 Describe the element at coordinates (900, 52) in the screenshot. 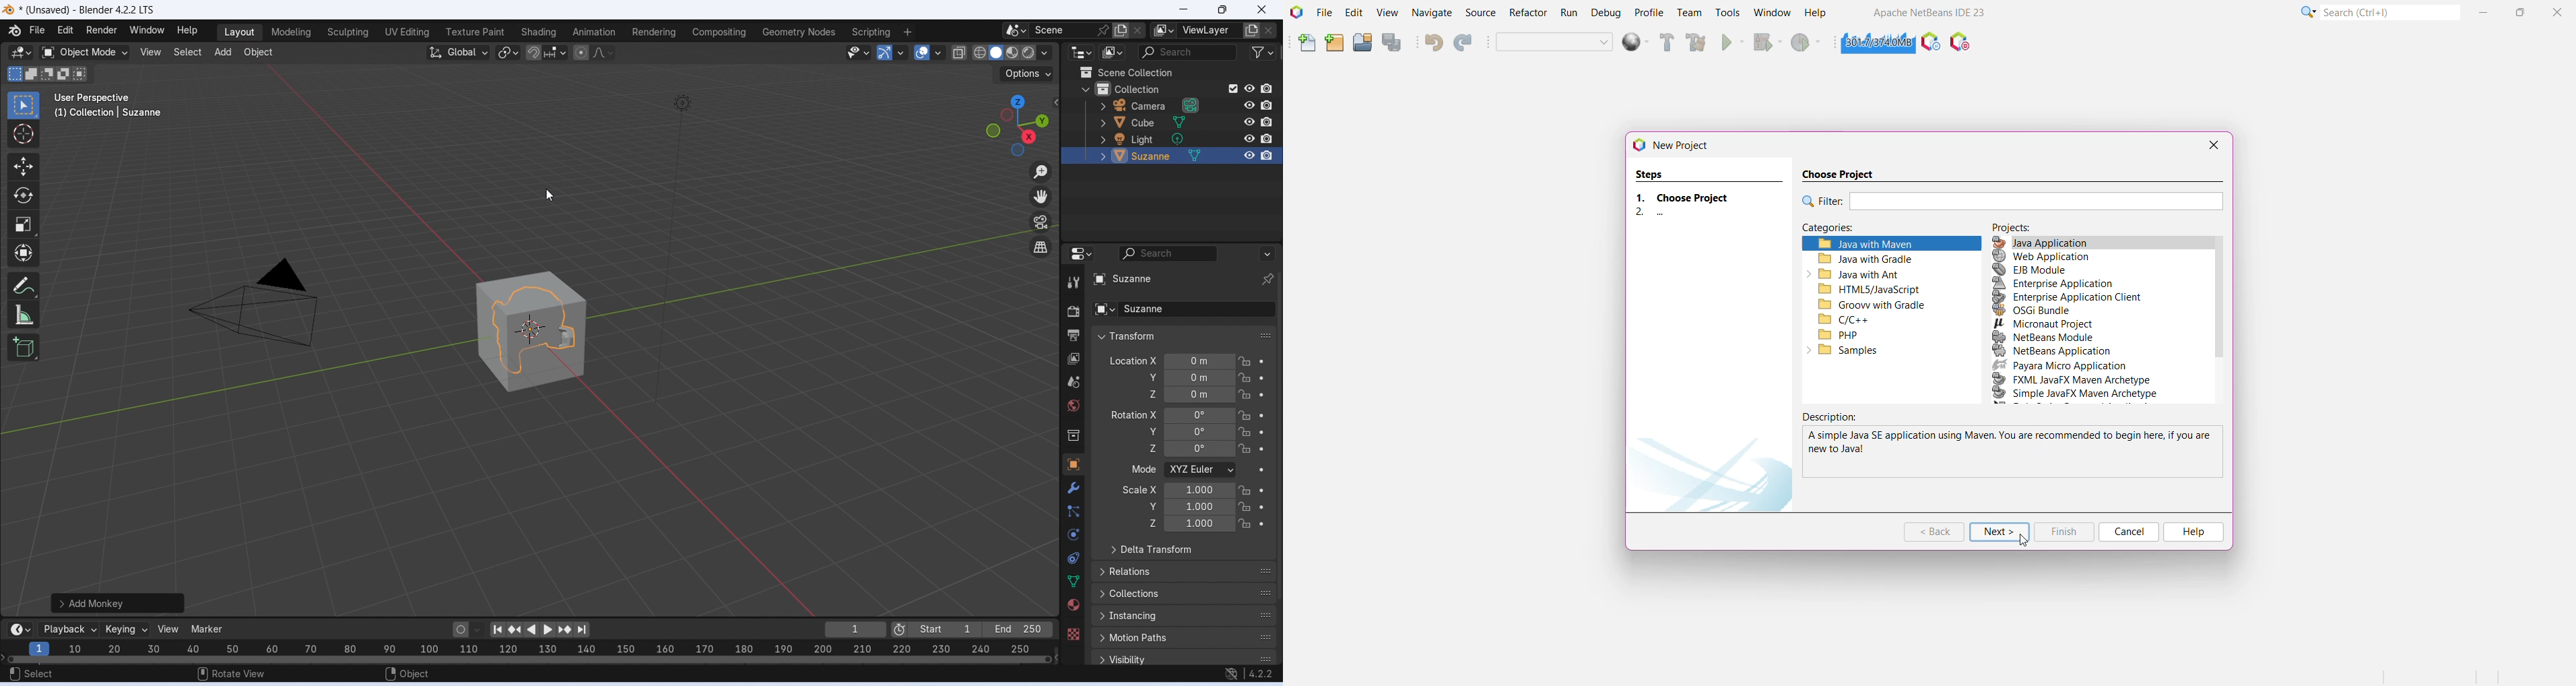

I see `gizmos` at that location.